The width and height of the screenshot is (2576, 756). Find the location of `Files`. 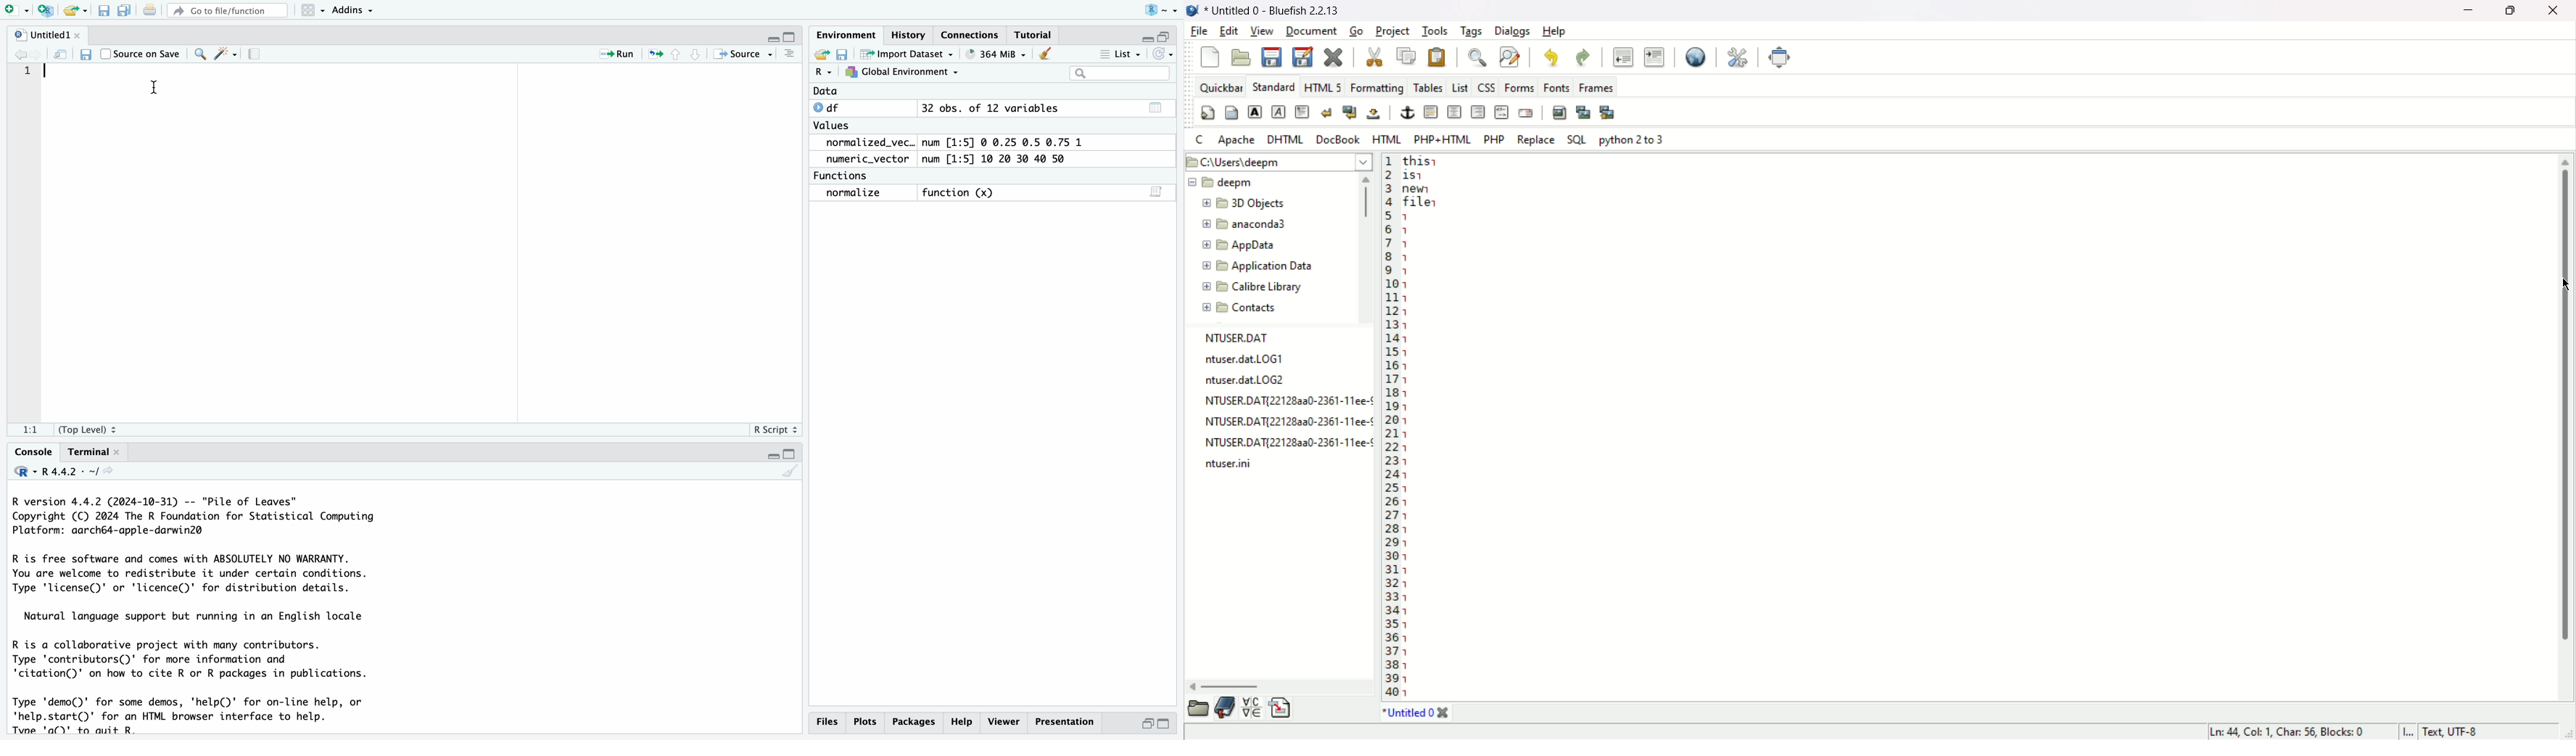

Files is located at coordinates (826, 722).